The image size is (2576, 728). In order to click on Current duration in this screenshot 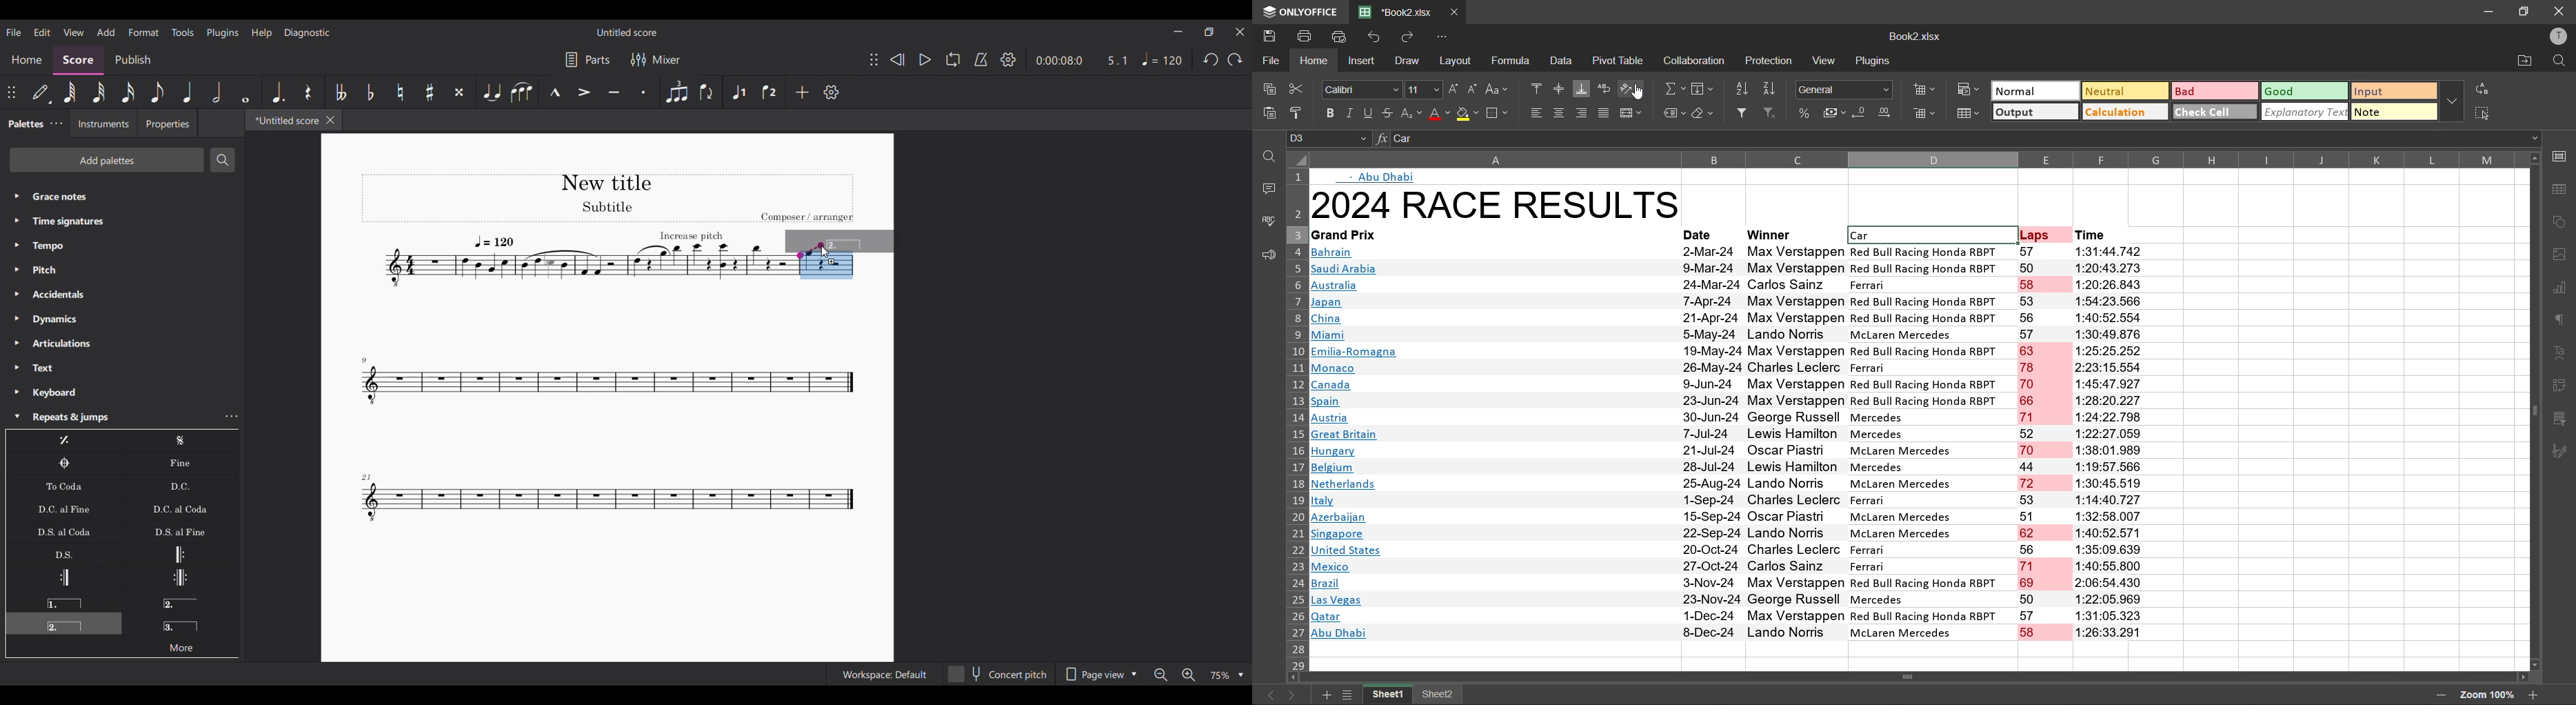, I will do `click(1059, 61)`.